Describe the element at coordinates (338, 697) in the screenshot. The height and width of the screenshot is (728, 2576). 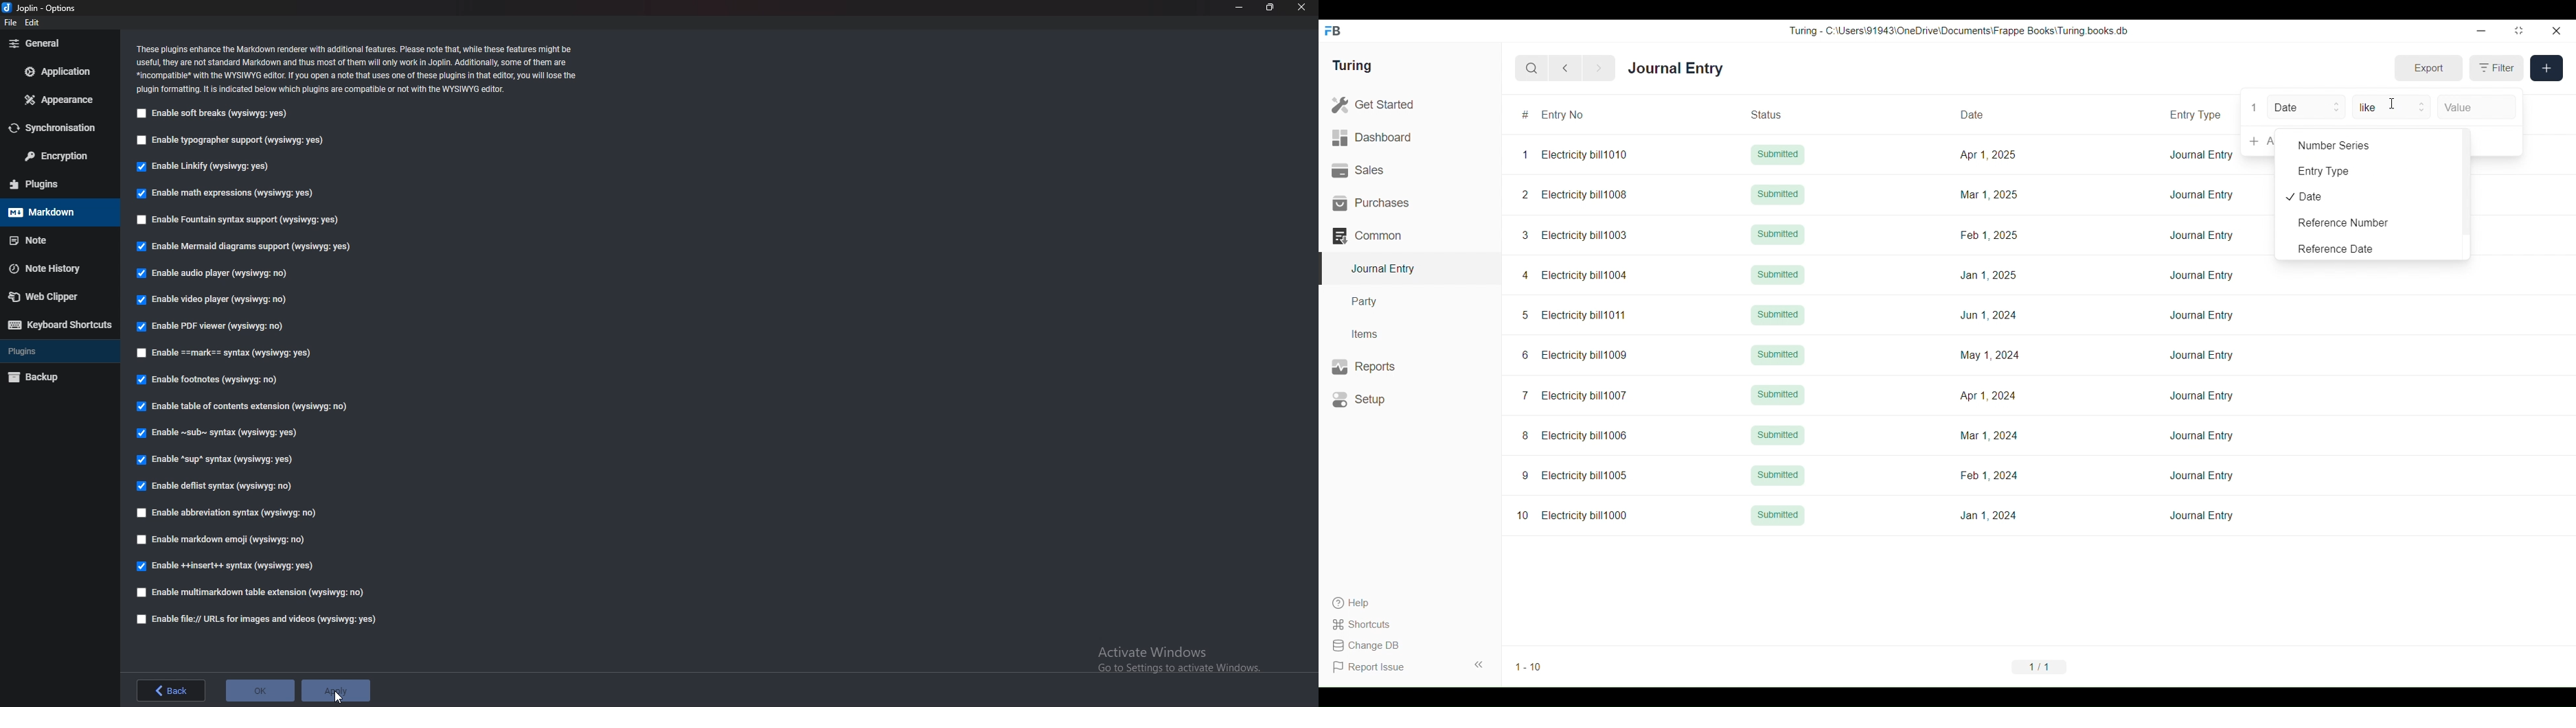
I see `Cursor` at that location.